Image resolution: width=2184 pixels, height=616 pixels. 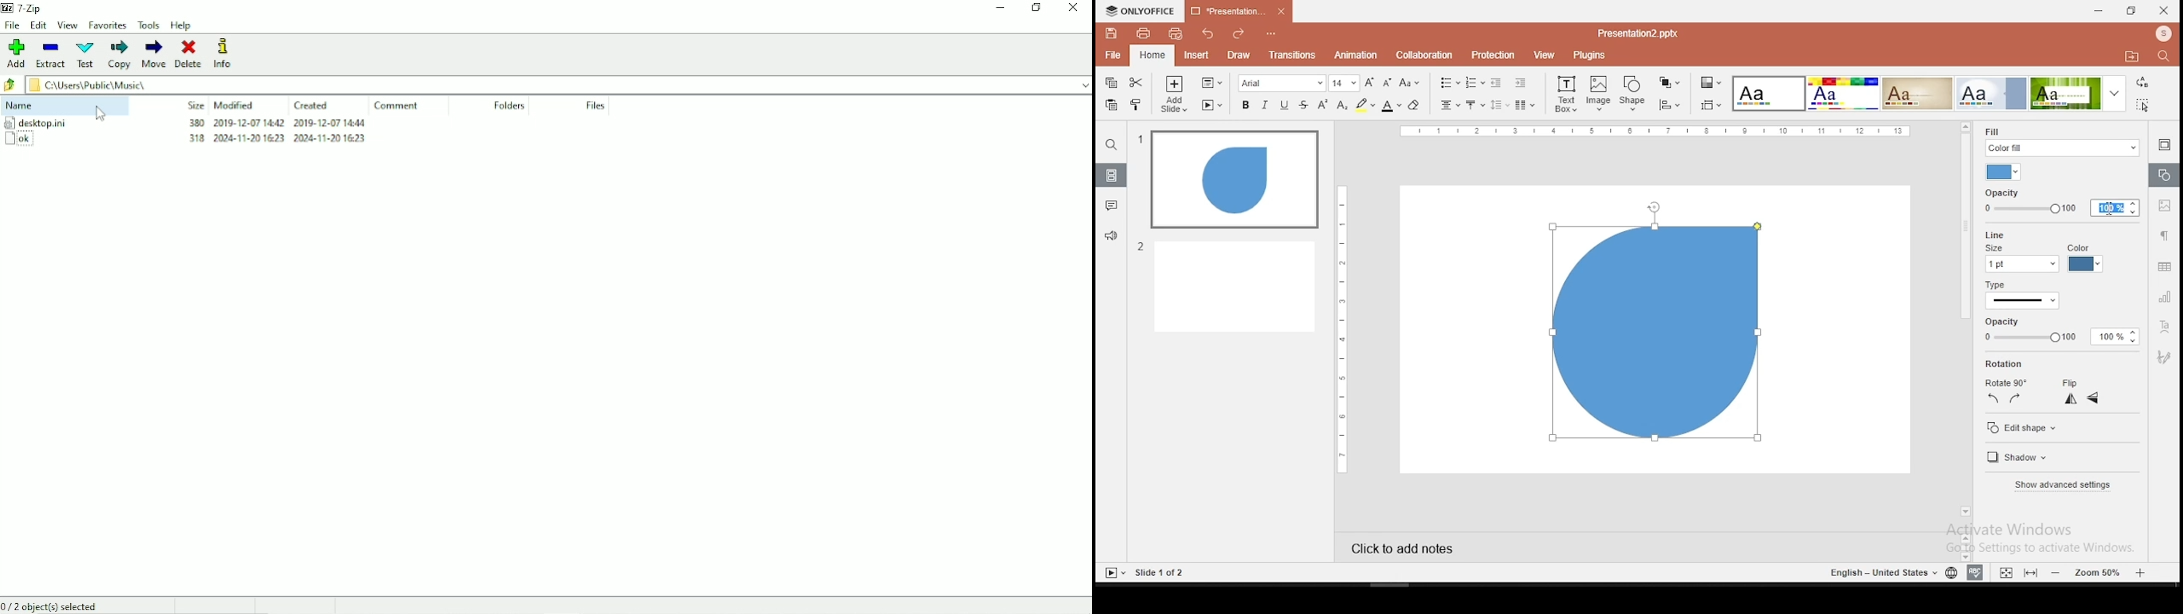 I want to click on copy, so click(x=1110, y=84).